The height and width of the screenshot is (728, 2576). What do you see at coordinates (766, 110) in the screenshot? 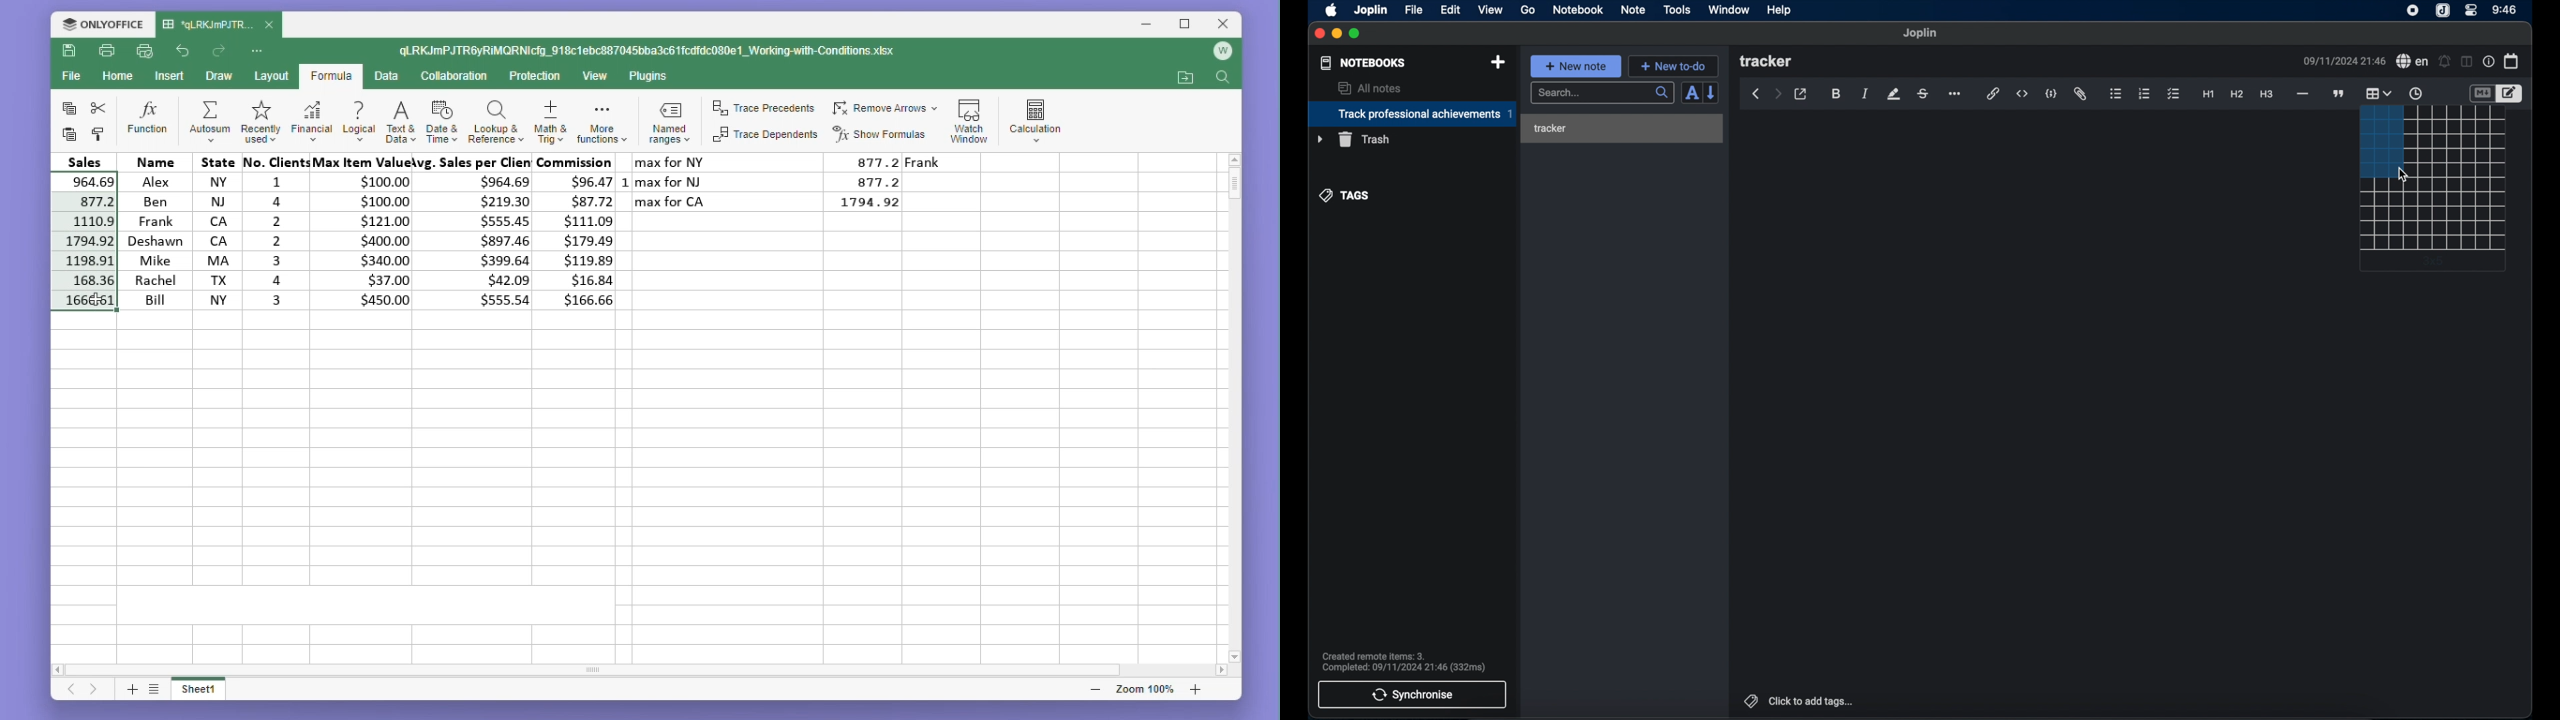
I see `trace precedents` at bounding box center [766, 110].